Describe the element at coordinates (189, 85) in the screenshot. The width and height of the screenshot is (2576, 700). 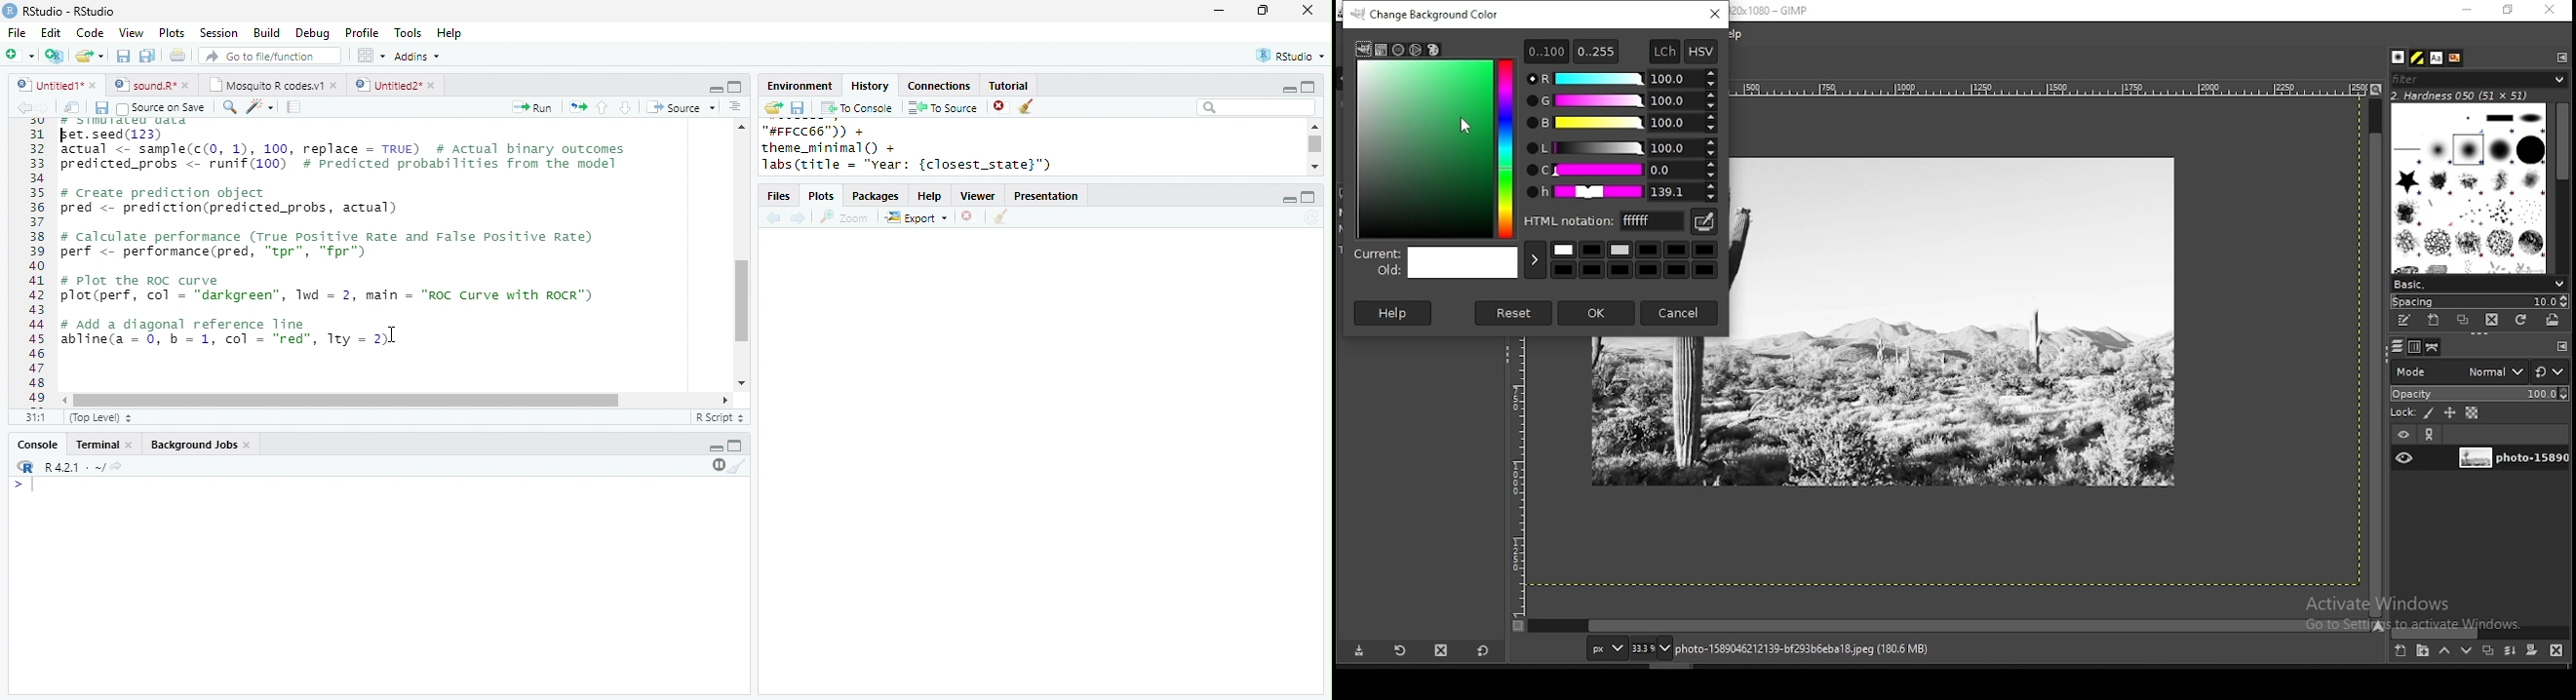
I see `close` at that location.